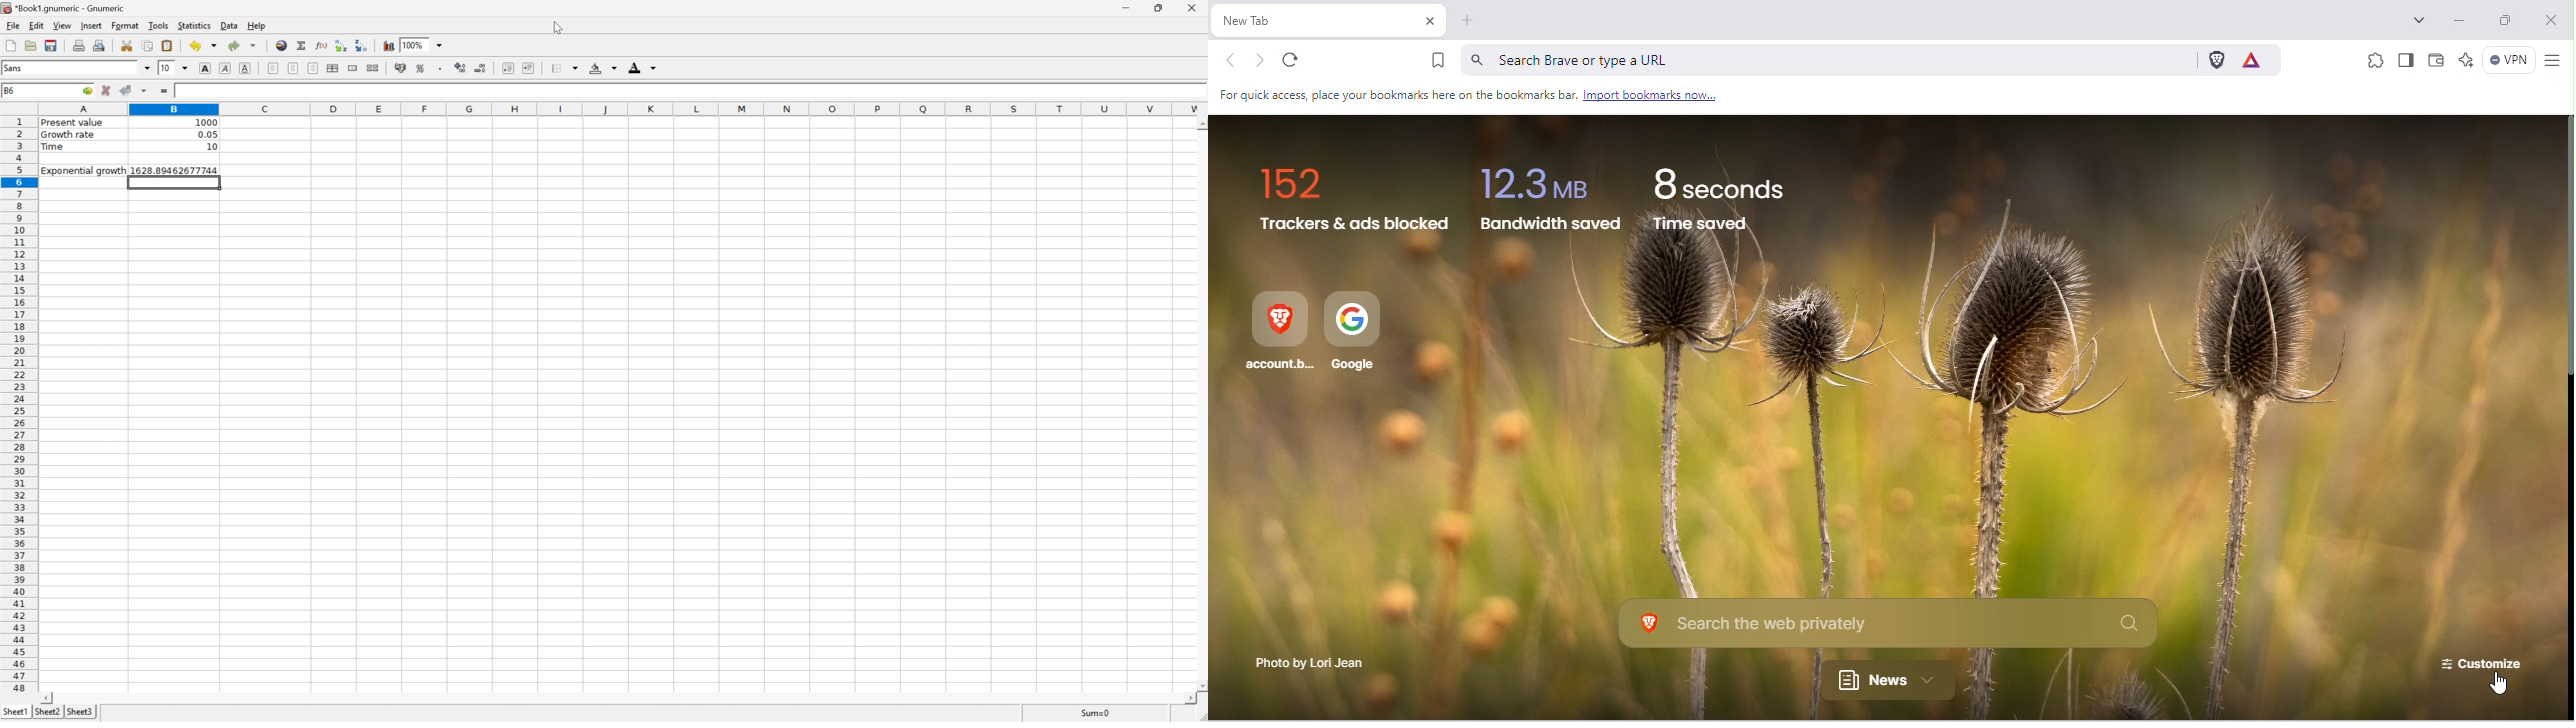 Image resolution: width=2576 pixels, height=728 pixels. Describe the element at coordinates (144, 90) in the screenshot. I see `Accept changes in multiple cells` at that location.